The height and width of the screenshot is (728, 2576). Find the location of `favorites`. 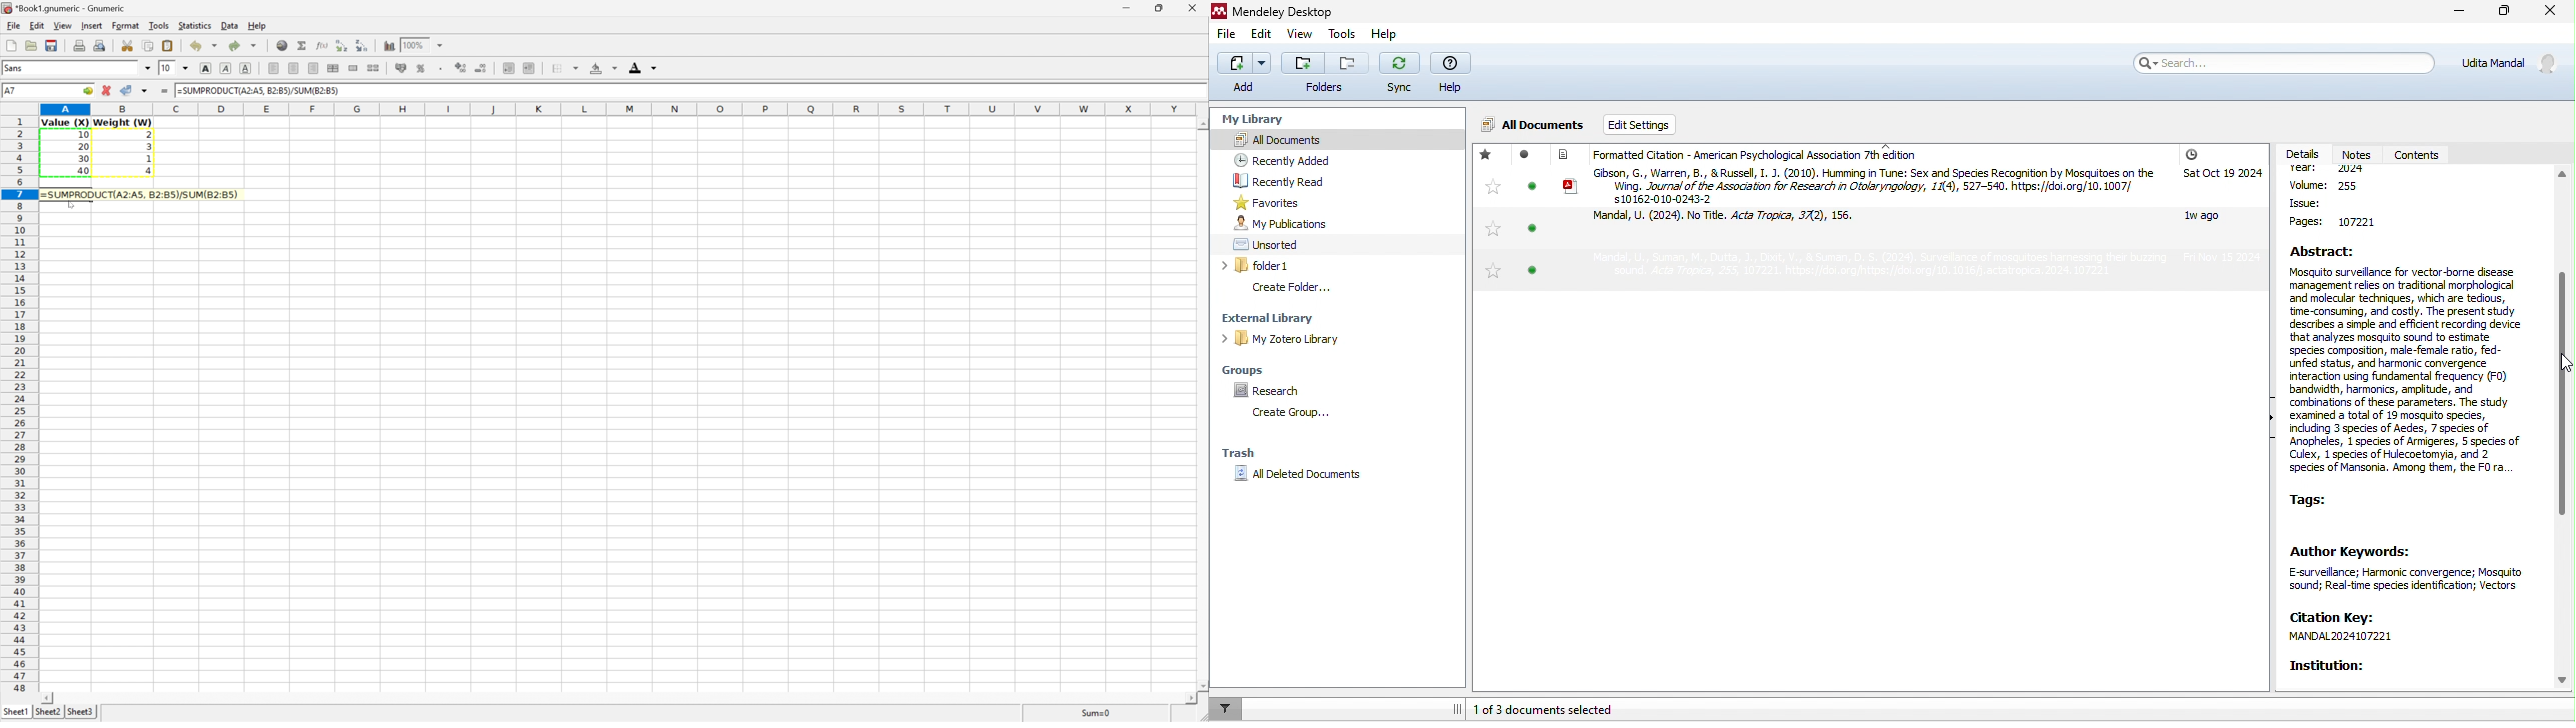

favorites is located at coordinates (1490, 214).